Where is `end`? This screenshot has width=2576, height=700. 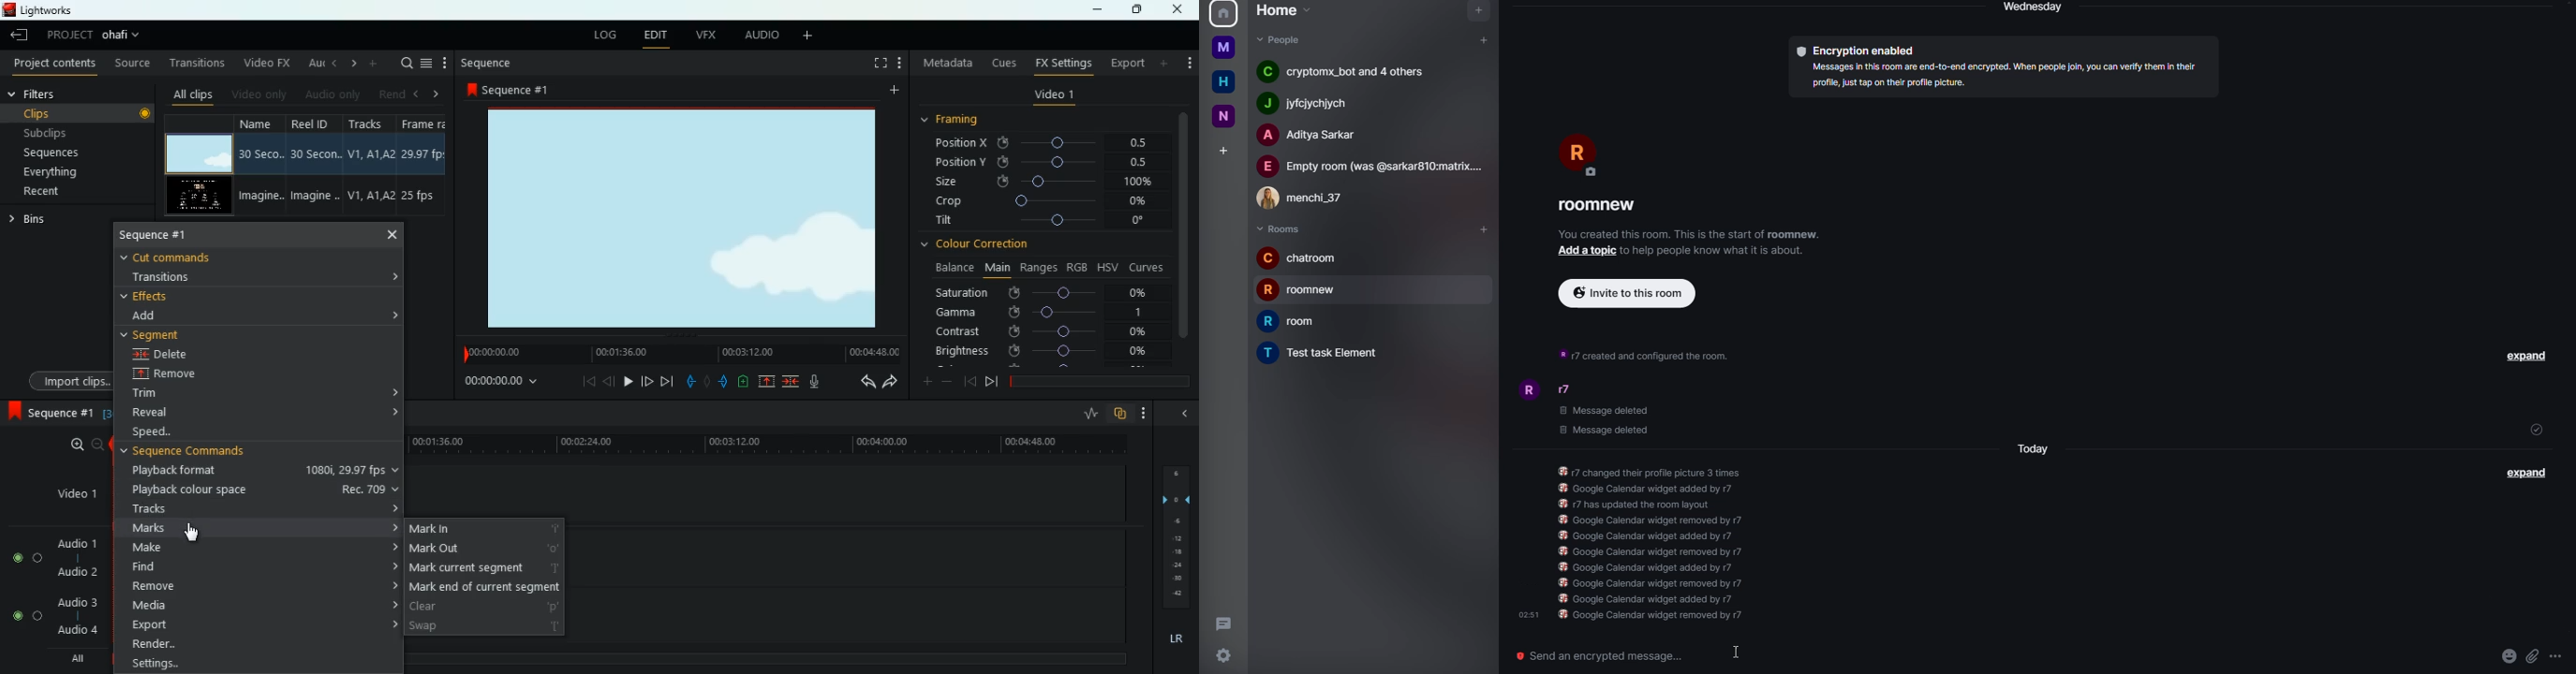
end is located at coordinates (667, 380).